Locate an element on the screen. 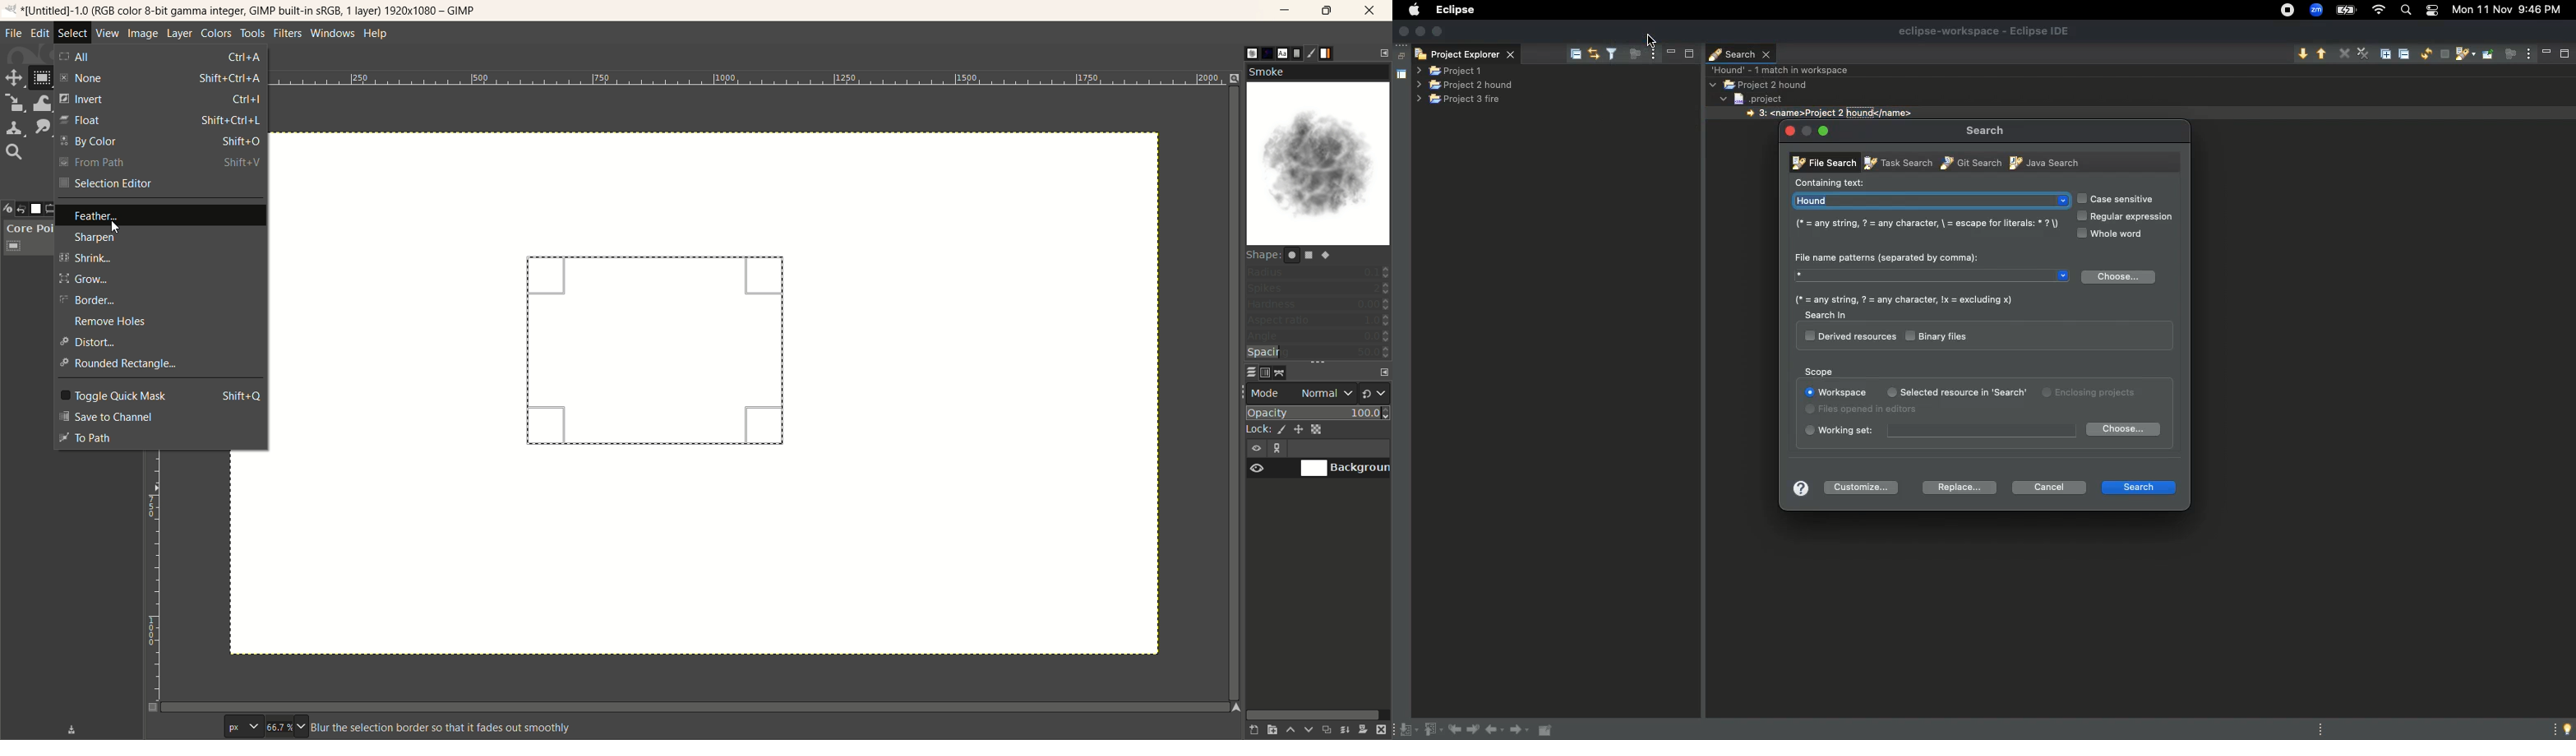  shapes is located at coordinates (1317, 256).